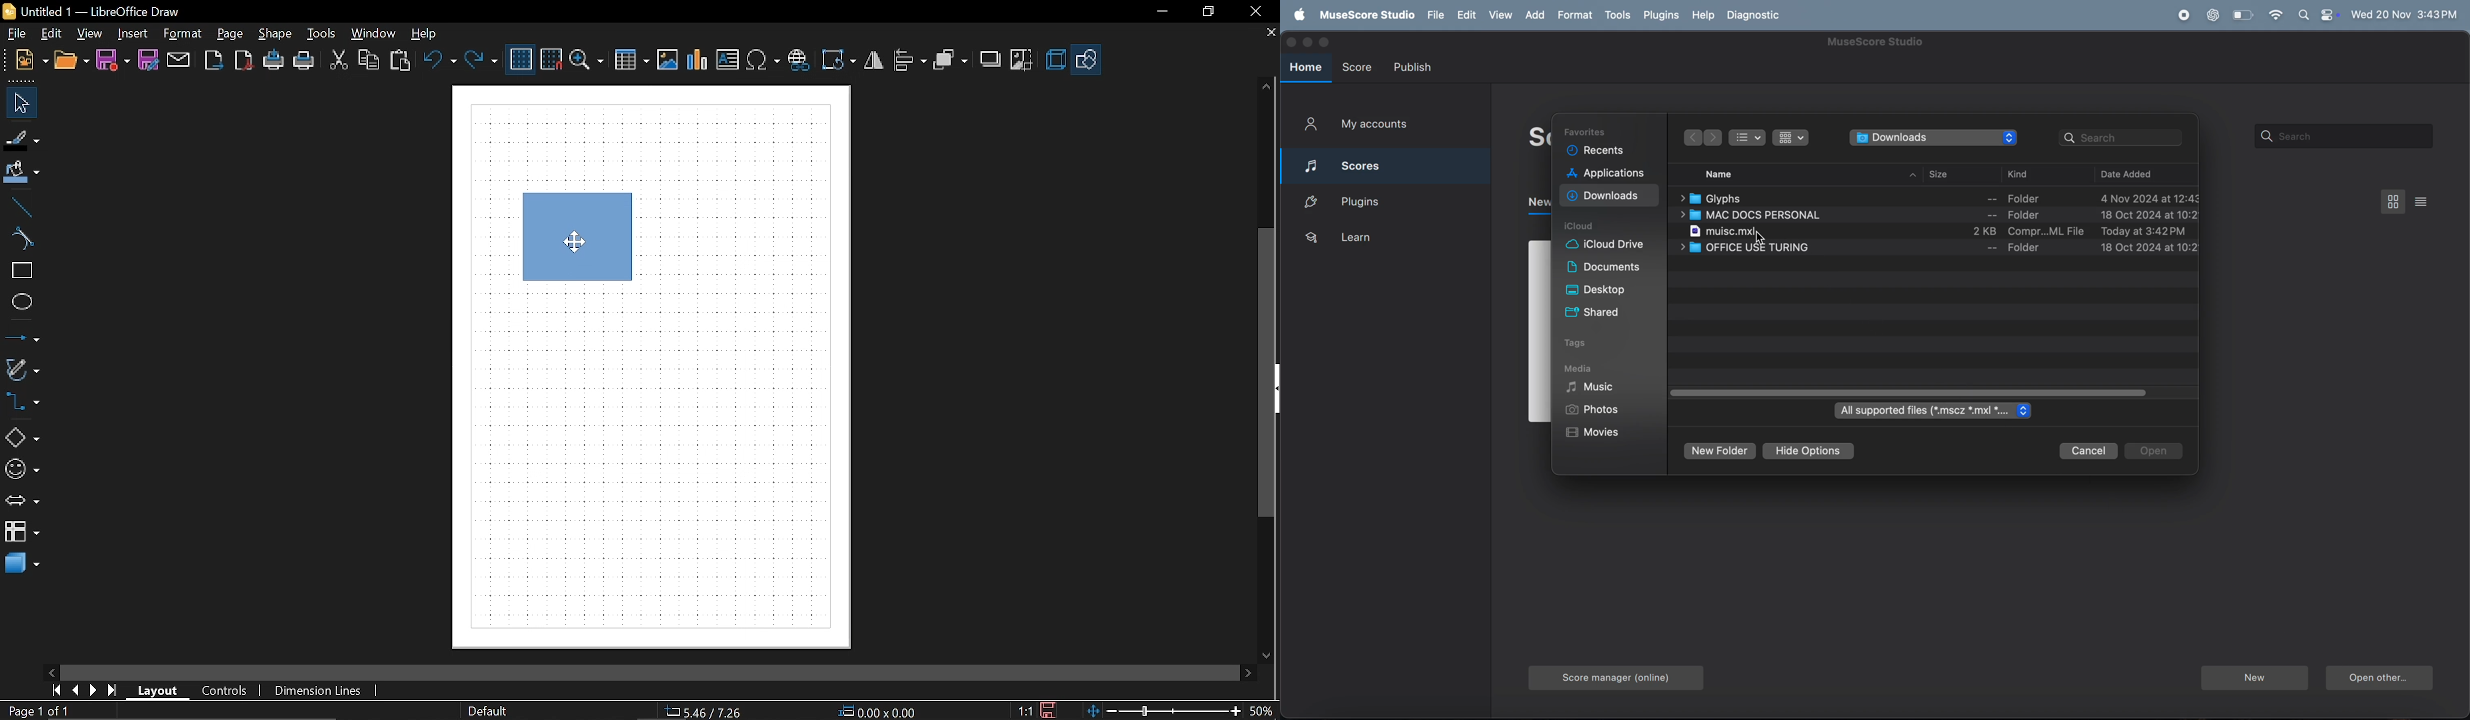 This screenshot has width=2492, height=728. Describe the element at coordinates (1250, 672) in the screenshot. I see `Move right` at that location.